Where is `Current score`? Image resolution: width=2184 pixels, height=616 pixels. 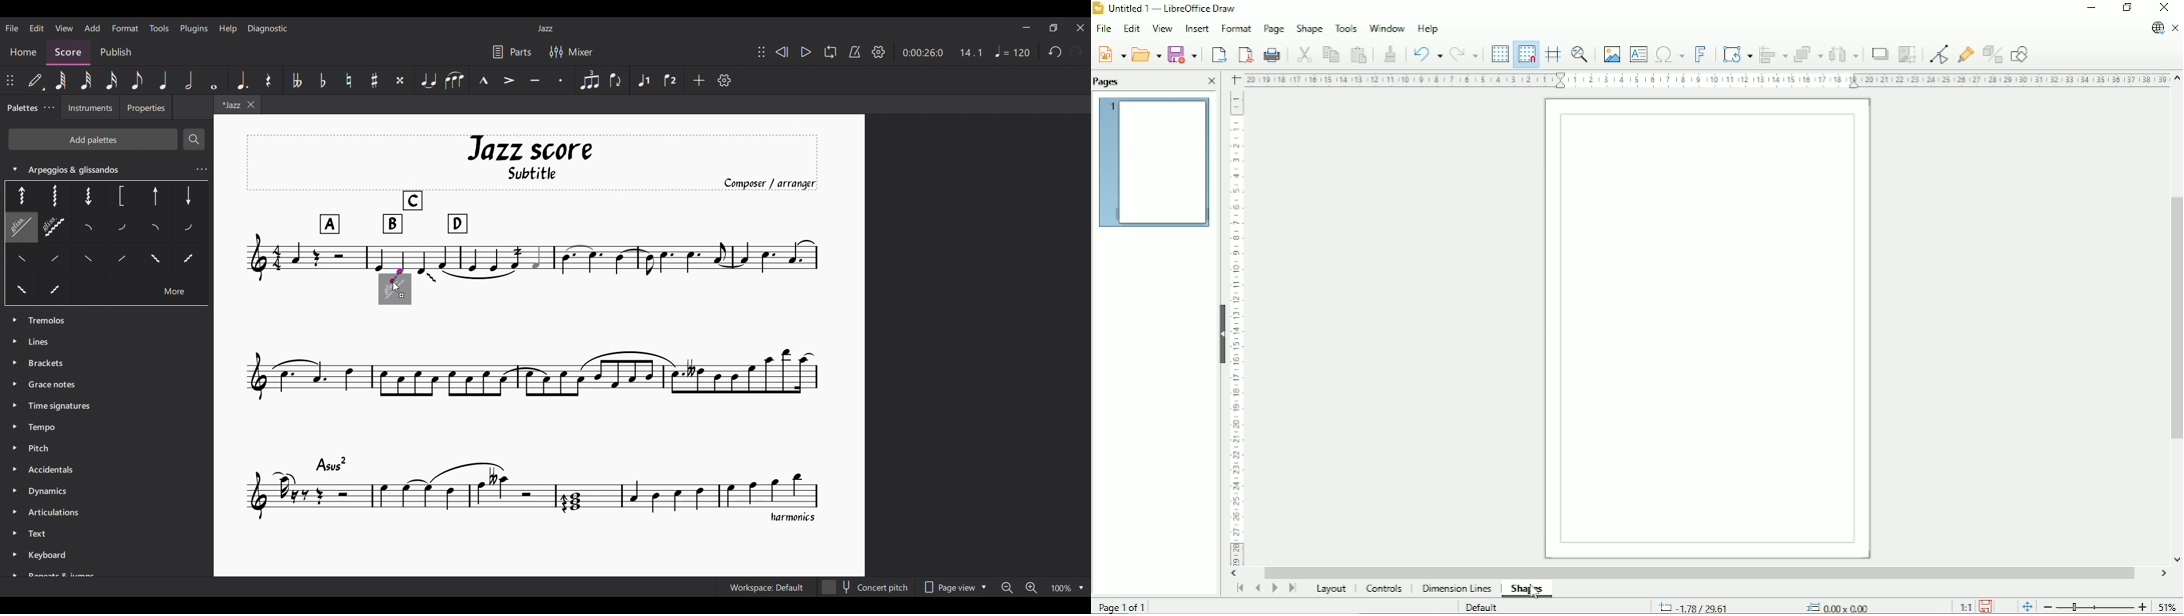 Current score is located at coordinates (533, 329).